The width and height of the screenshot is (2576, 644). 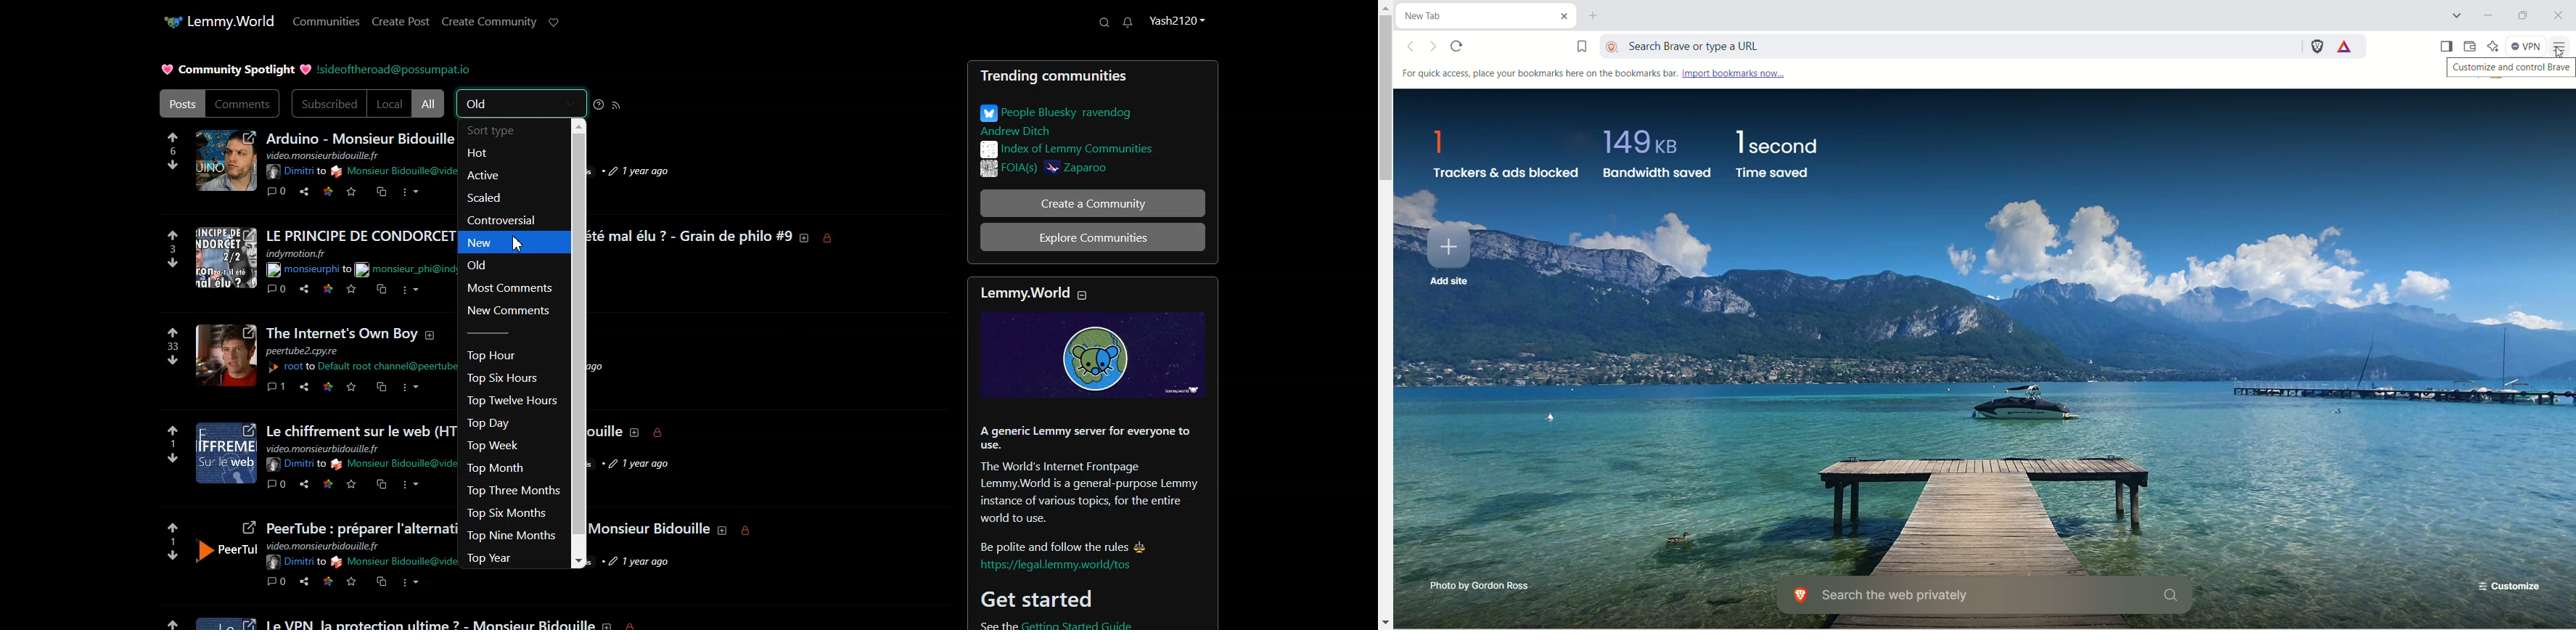 What do you see at coordinates (327, 21) in the screenshot?
I see `Communities` at bounding box center [327, 21].